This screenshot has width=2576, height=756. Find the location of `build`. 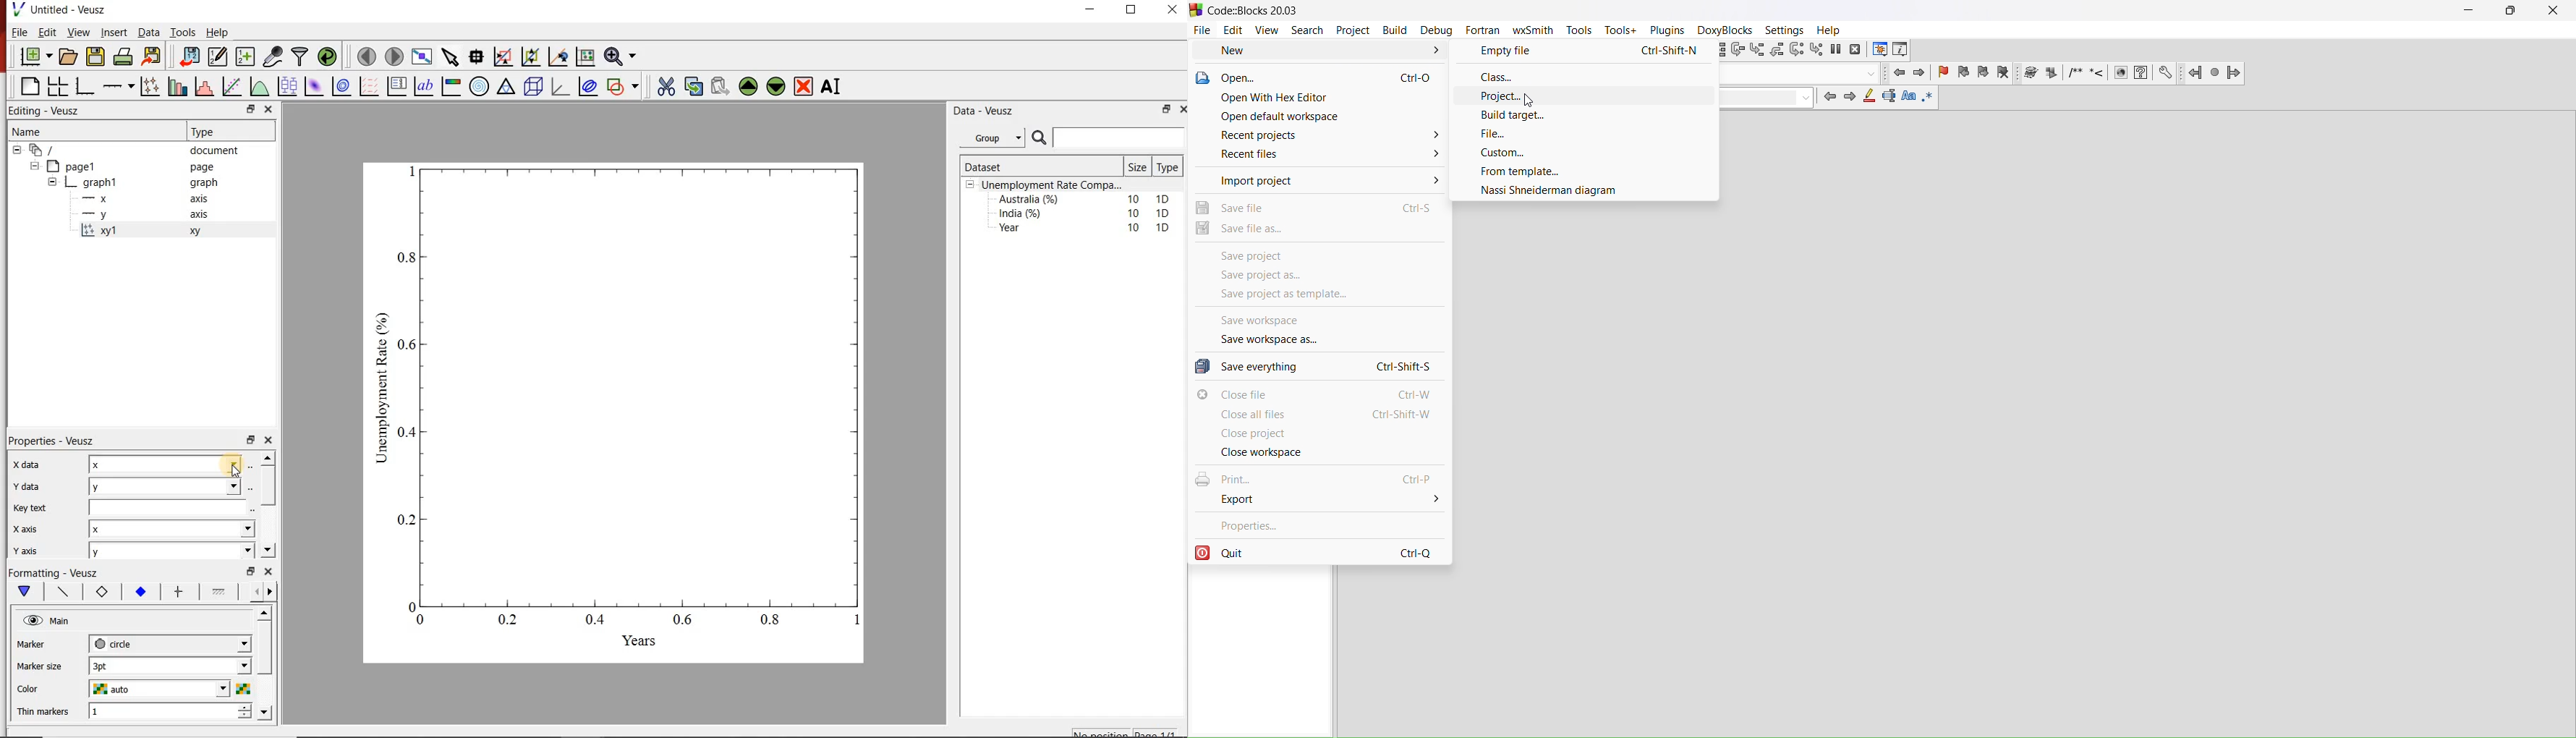

build is located at coordinates (1395, 33).